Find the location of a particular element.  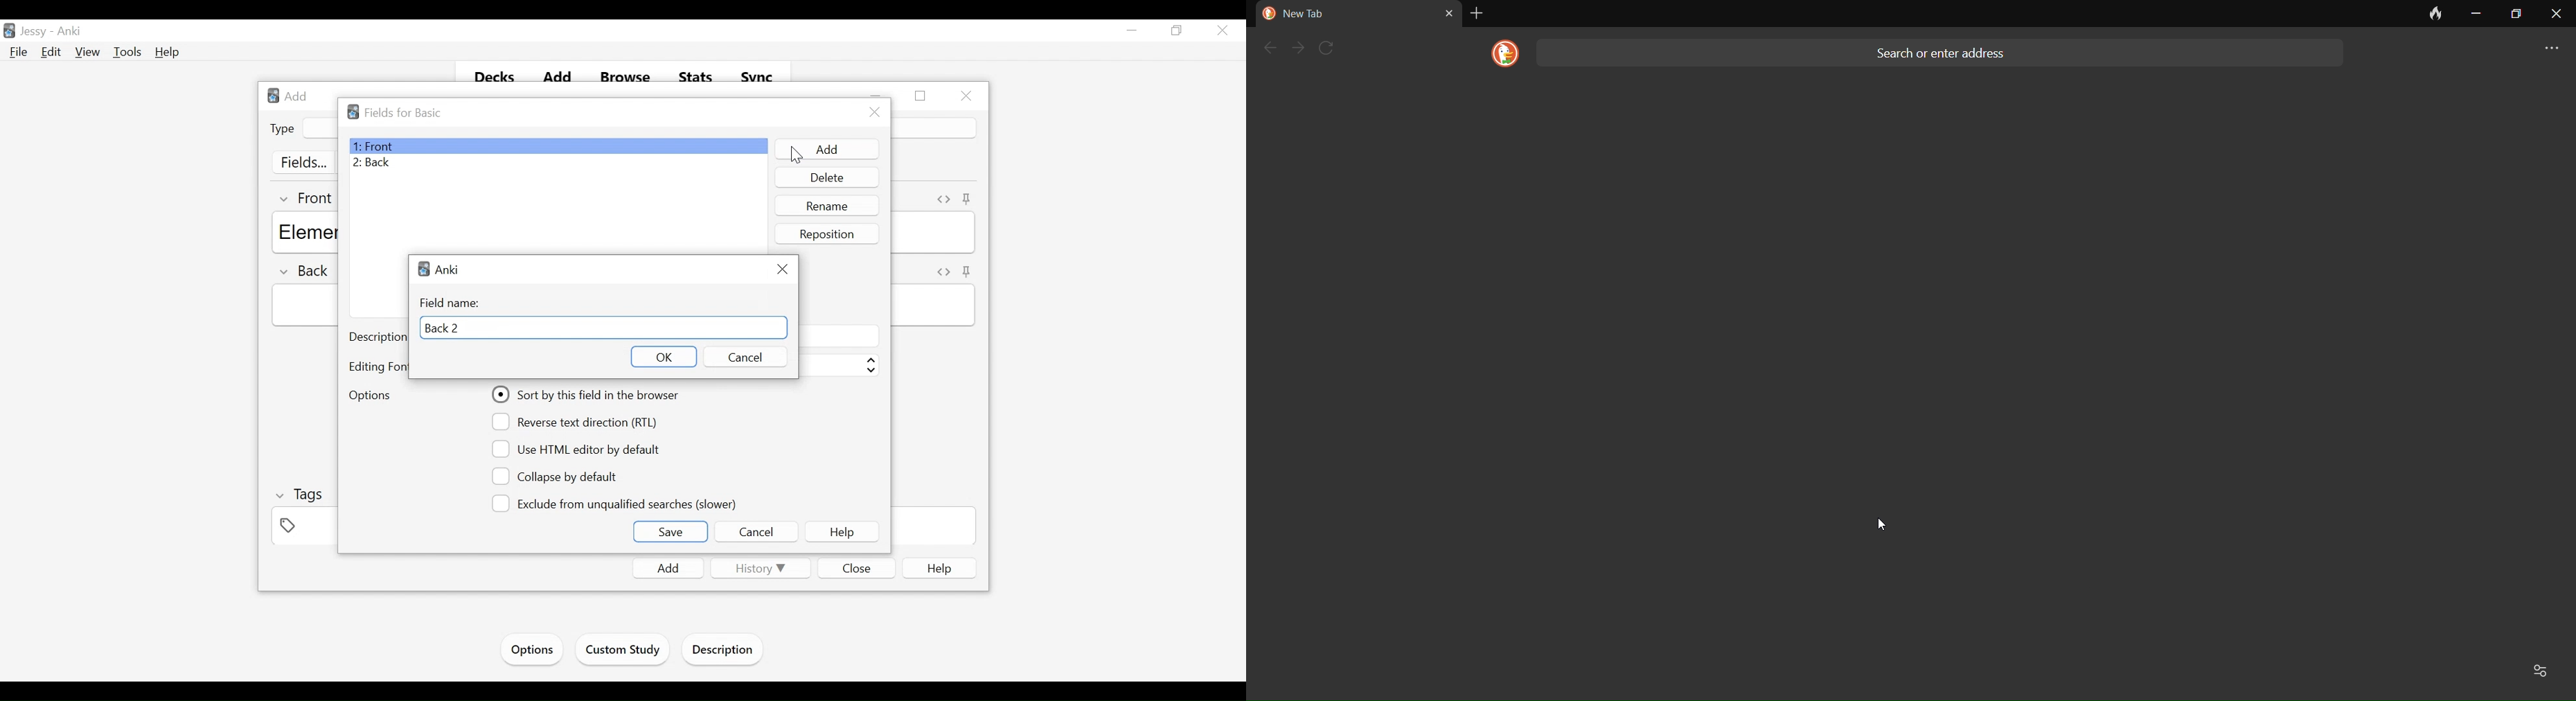

Fields for Basic is located at coordinates (400, 112).